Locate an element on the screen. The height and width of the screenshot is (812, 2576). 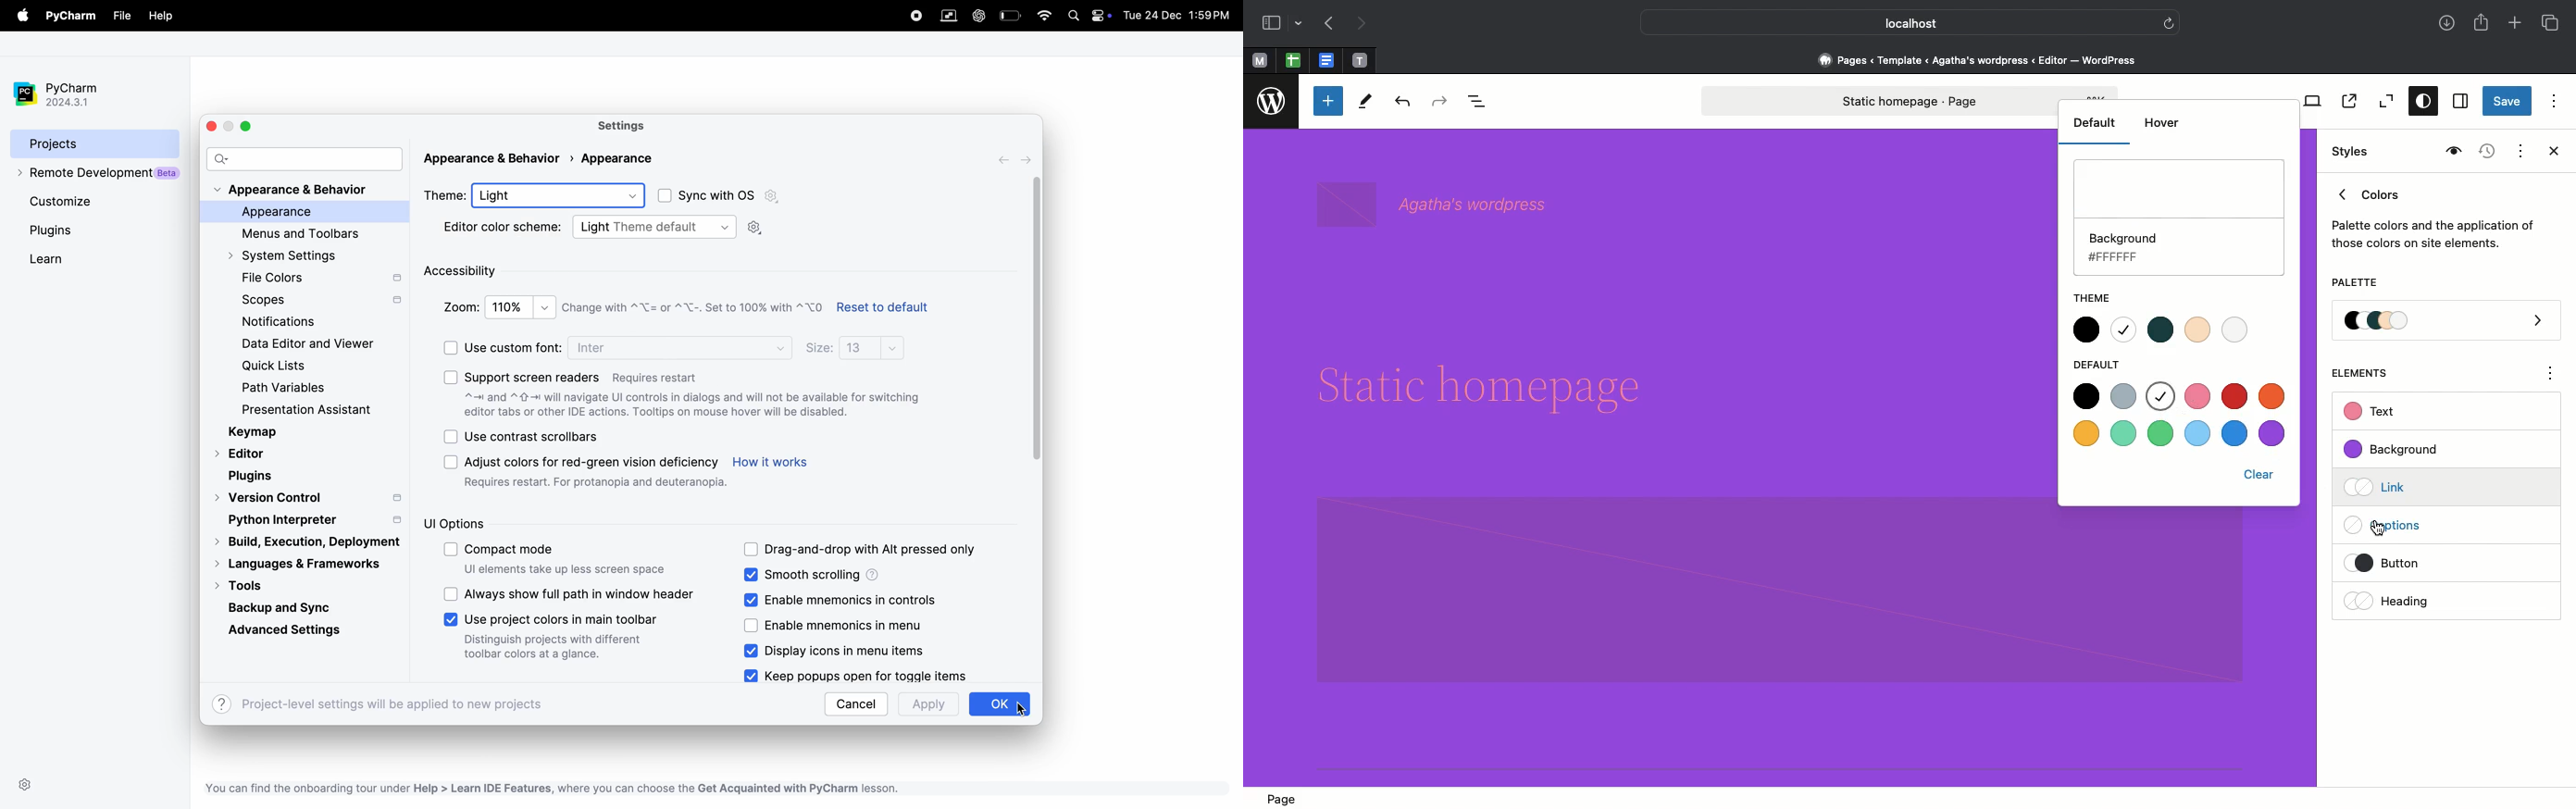
menus and tool bar is located at coordinates (303, 234).